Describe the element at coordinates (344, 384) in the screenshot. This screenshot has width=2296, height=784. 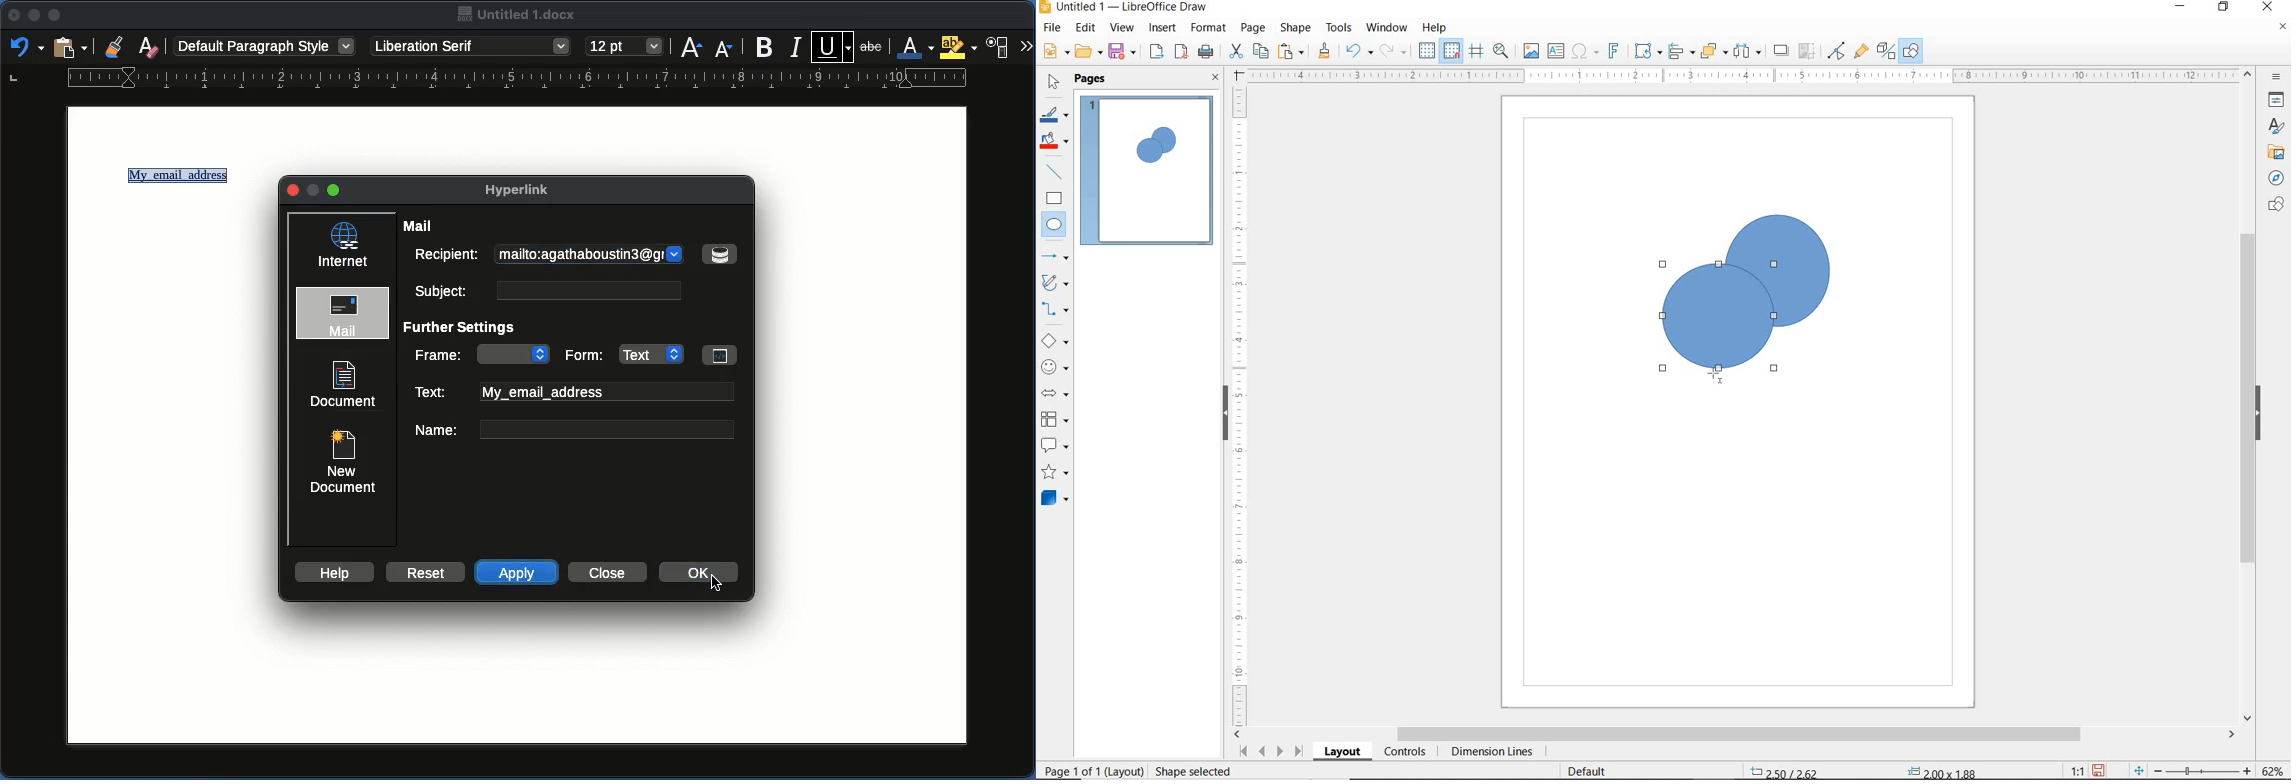
I see `Document` at that location.